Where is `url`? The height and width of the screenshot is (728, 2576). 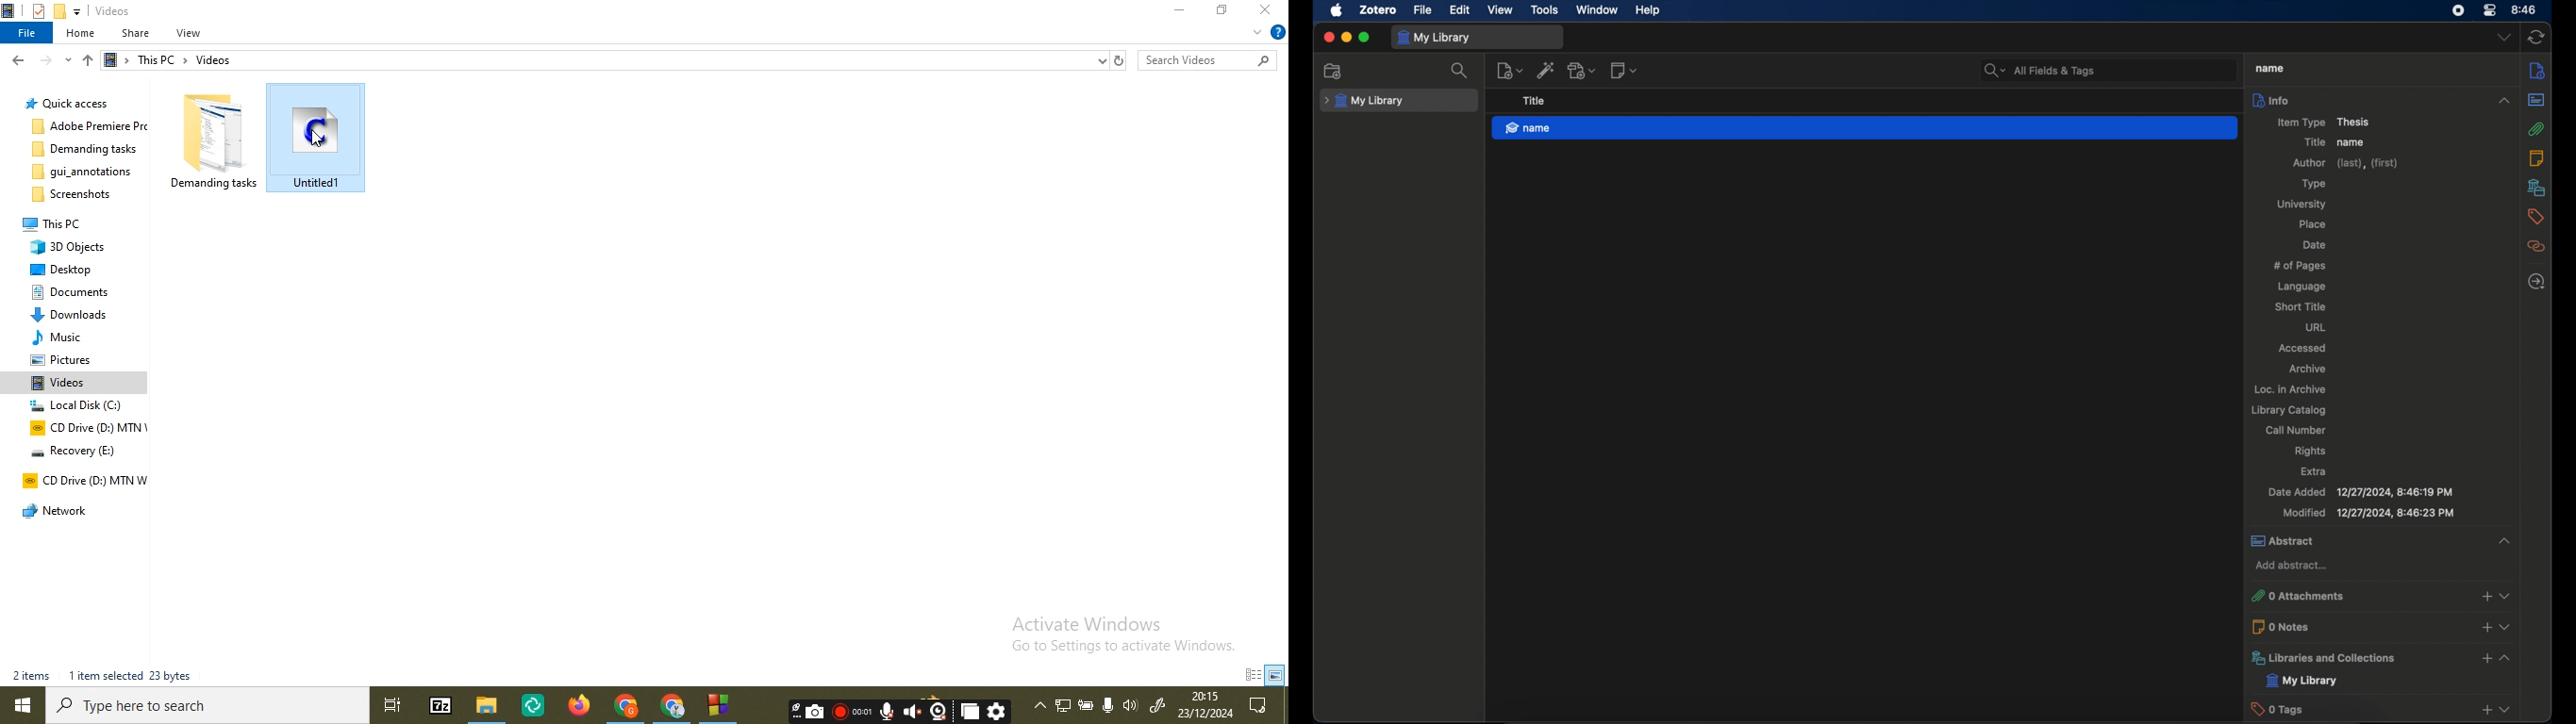 url is located at coordinates (2315, 328).